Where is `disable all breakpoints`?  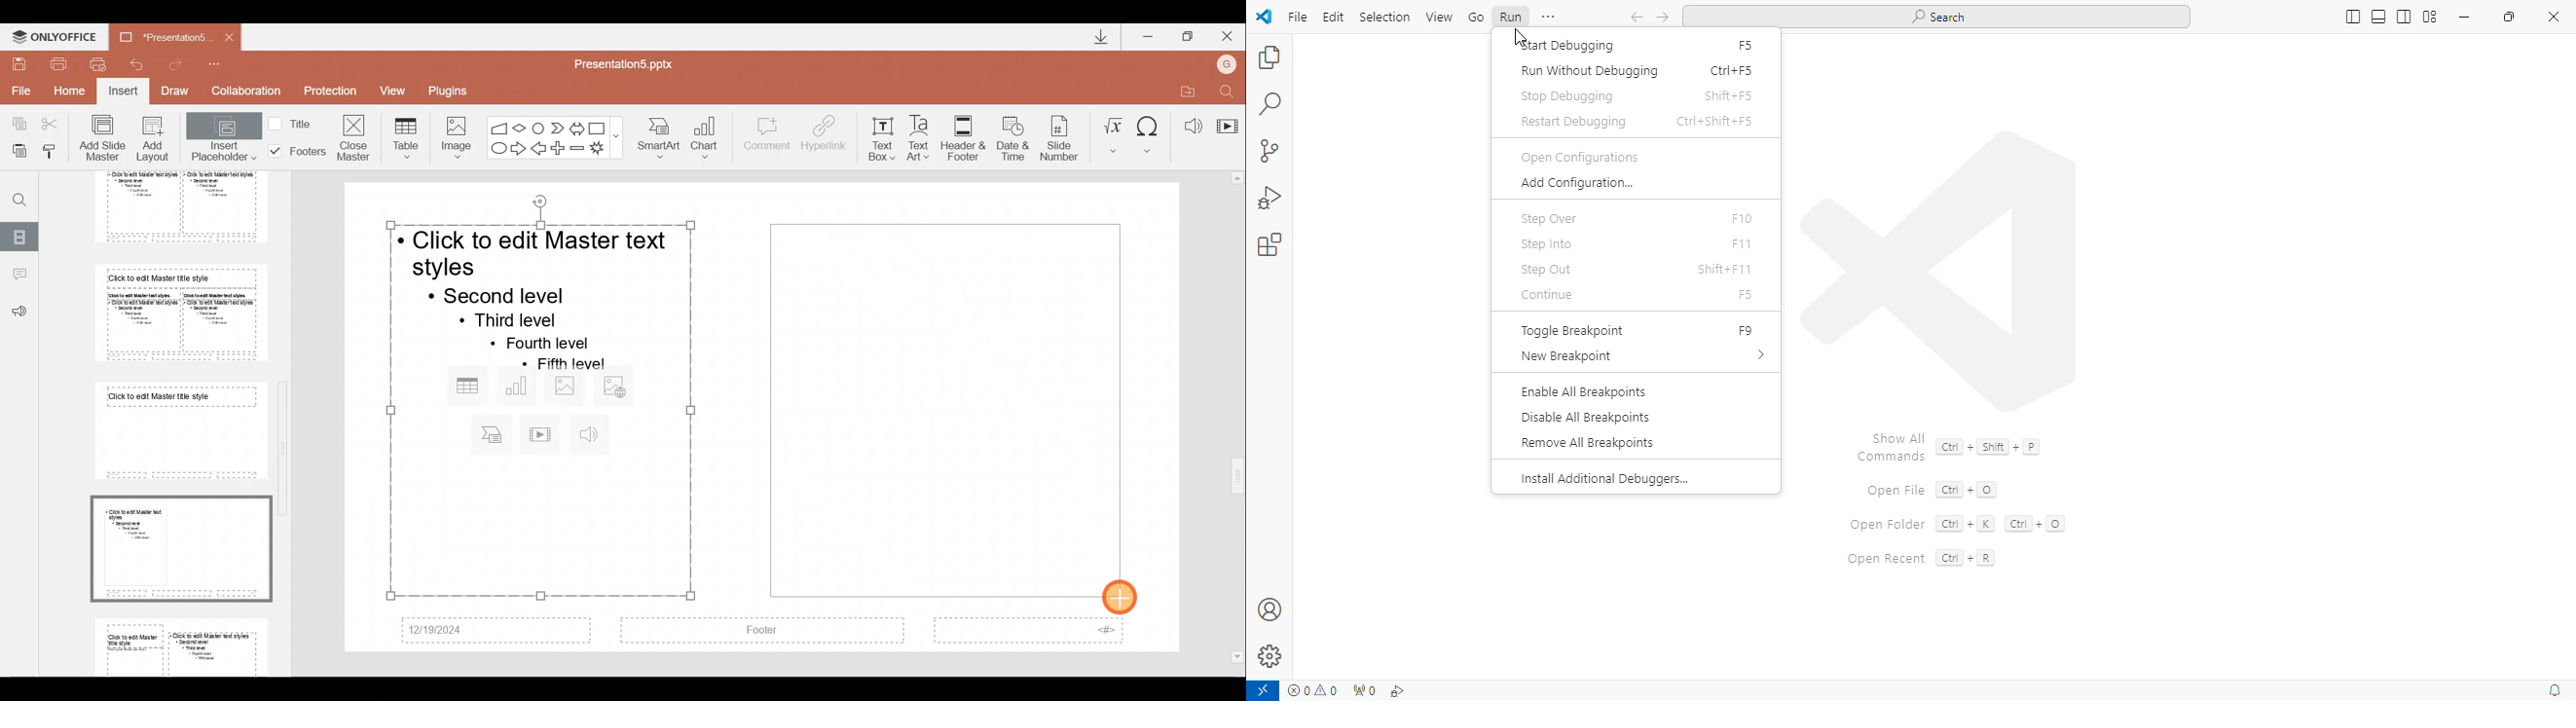
disable all breakpoints is located at coordinates (1584, 417).